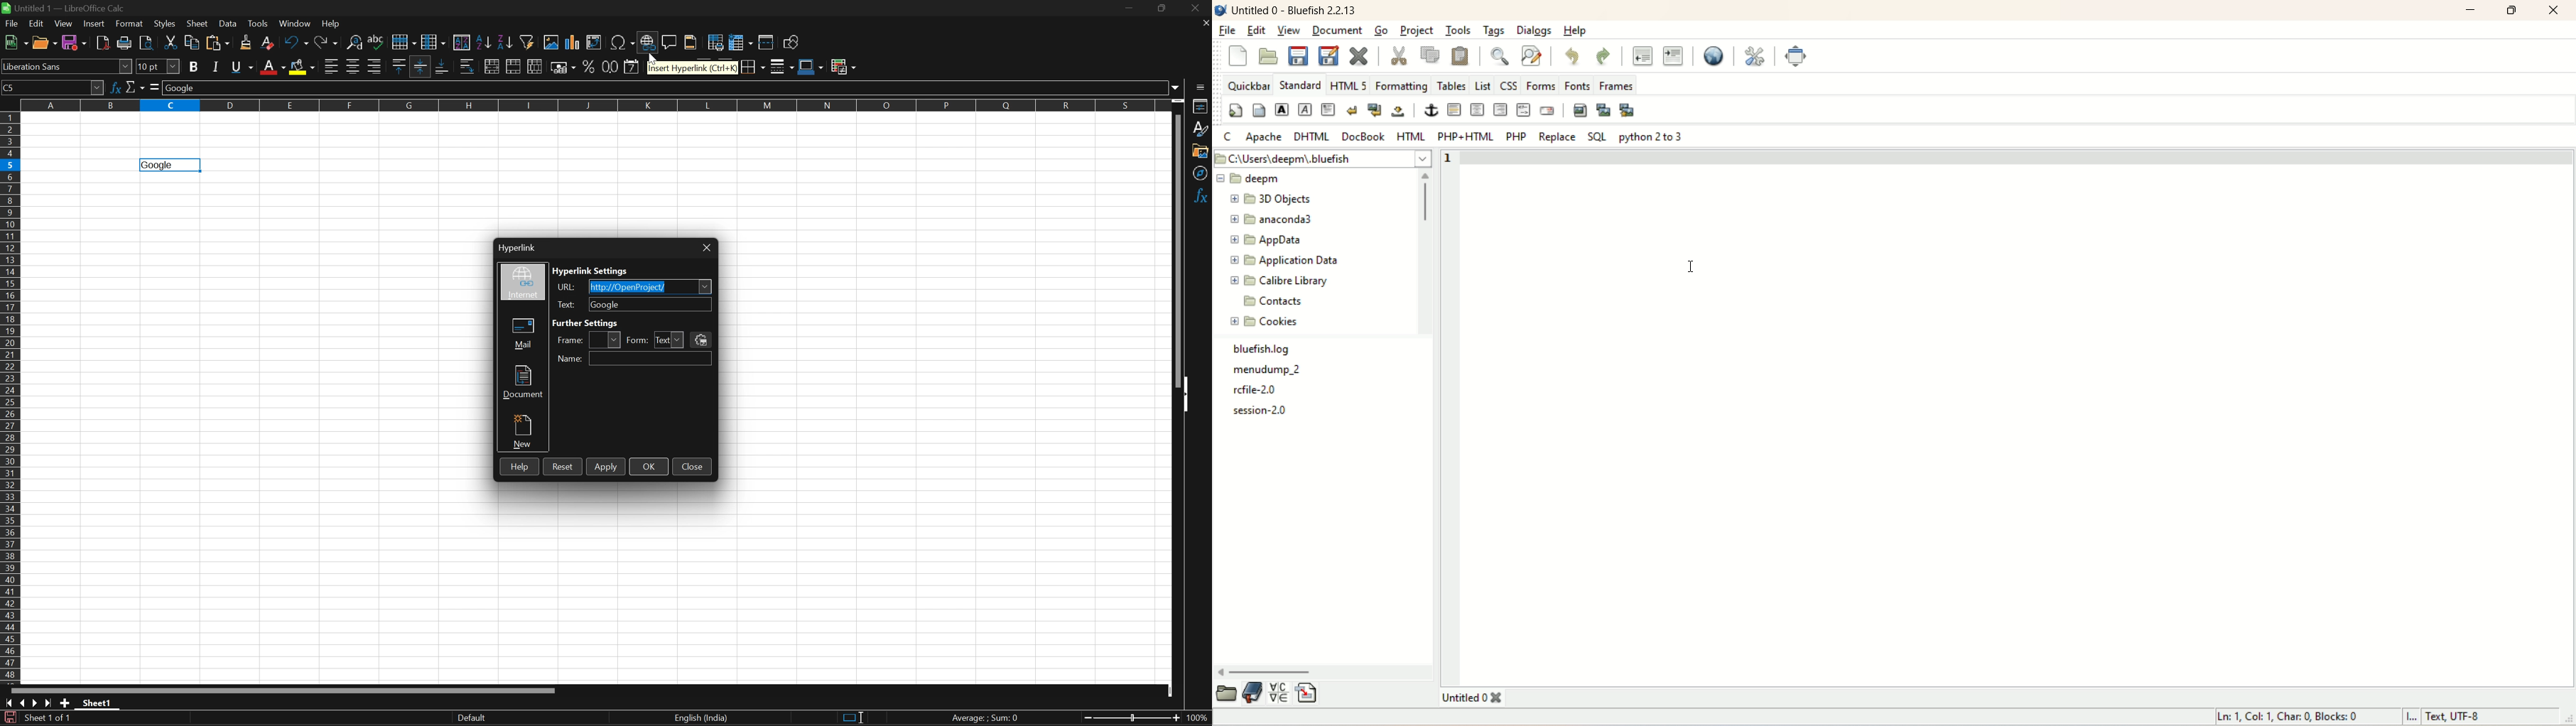 This screenshot has height=728, width=2576. I want to click on Drop down, so click(680, 340).